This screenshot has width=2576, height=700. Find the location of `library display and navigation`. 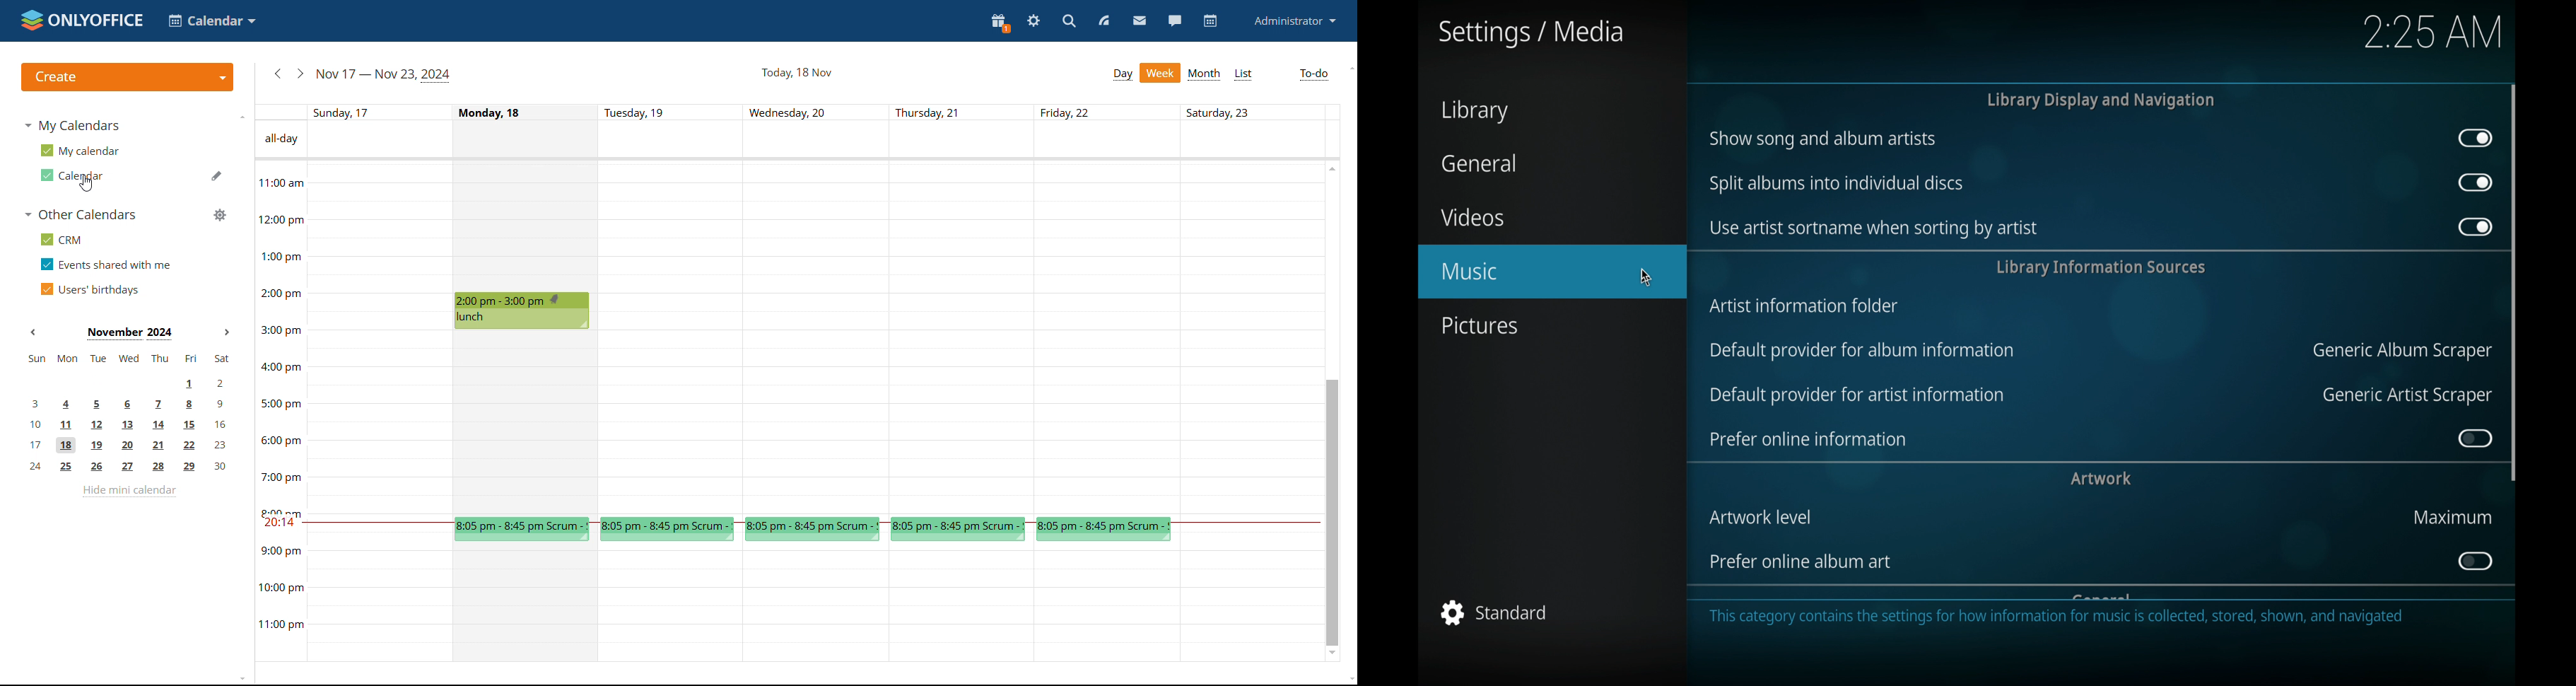

library display and navigation is located at coordinates (2100, 100).